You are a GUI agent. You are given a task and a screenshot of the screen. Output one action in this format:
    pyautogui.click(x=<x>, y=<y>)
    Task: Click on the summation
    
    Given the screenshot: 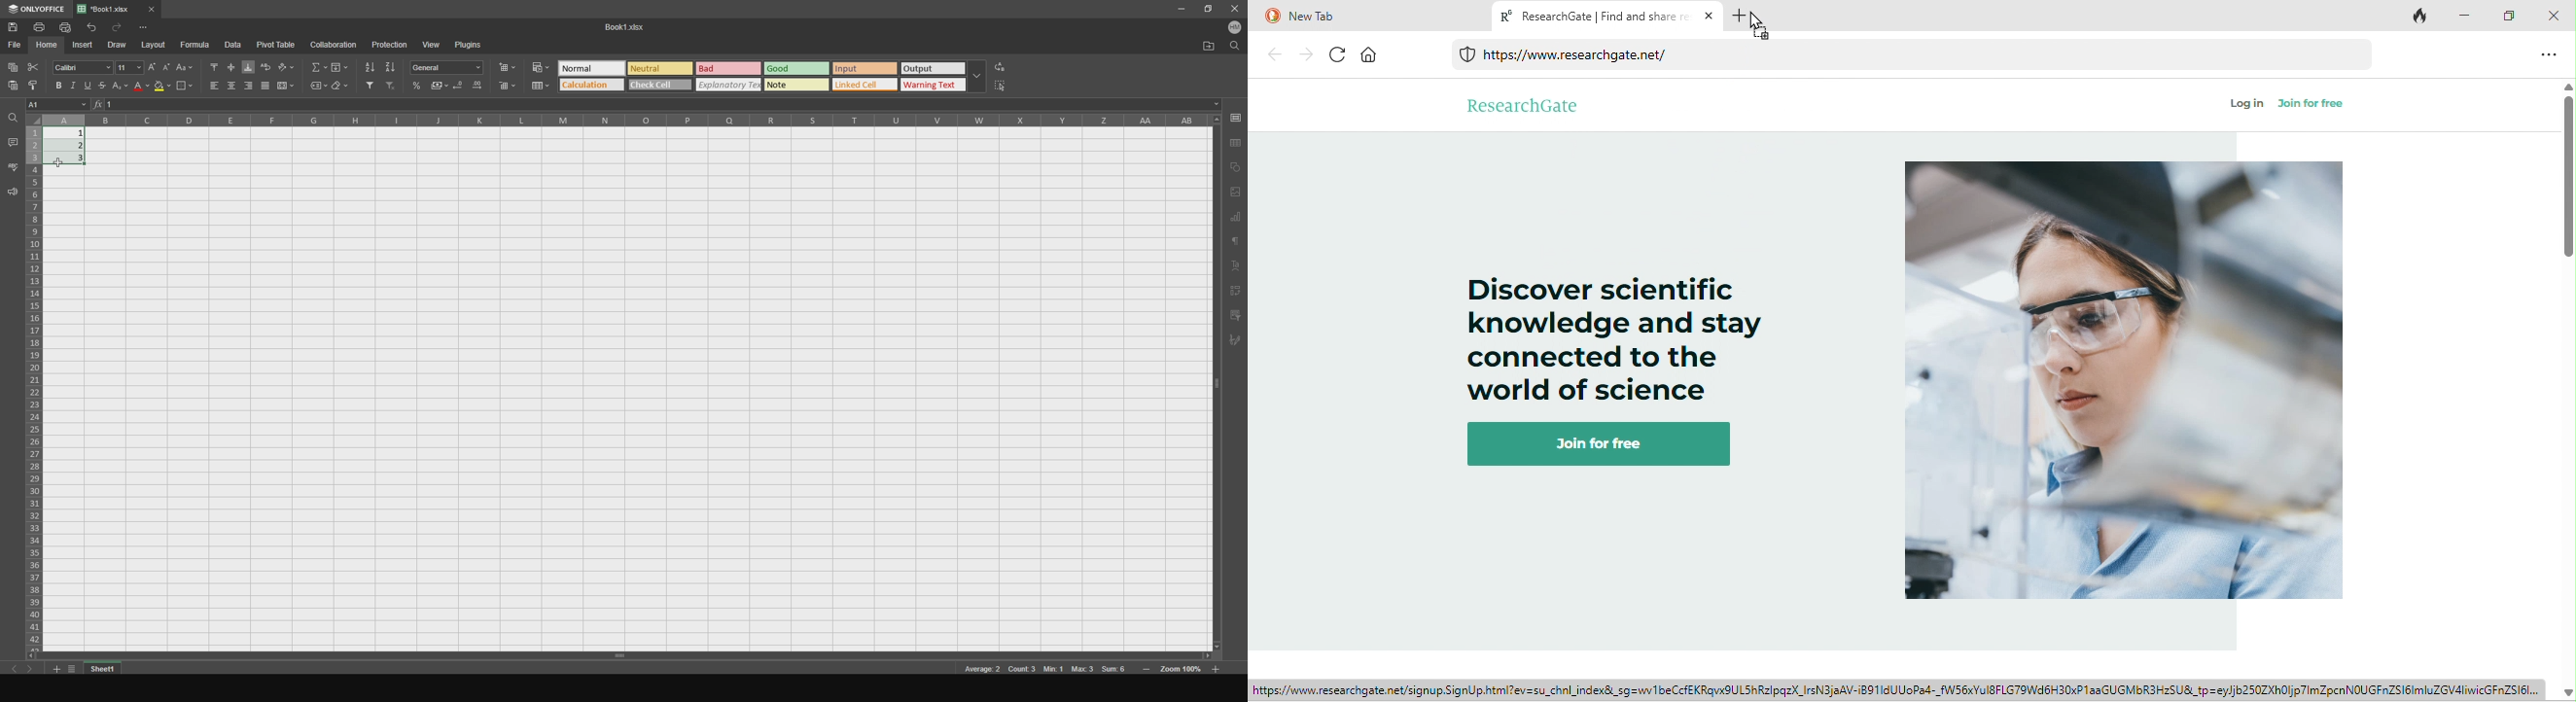 What is the action you would take?
    pyautogui.click(x=315, y=66)
    